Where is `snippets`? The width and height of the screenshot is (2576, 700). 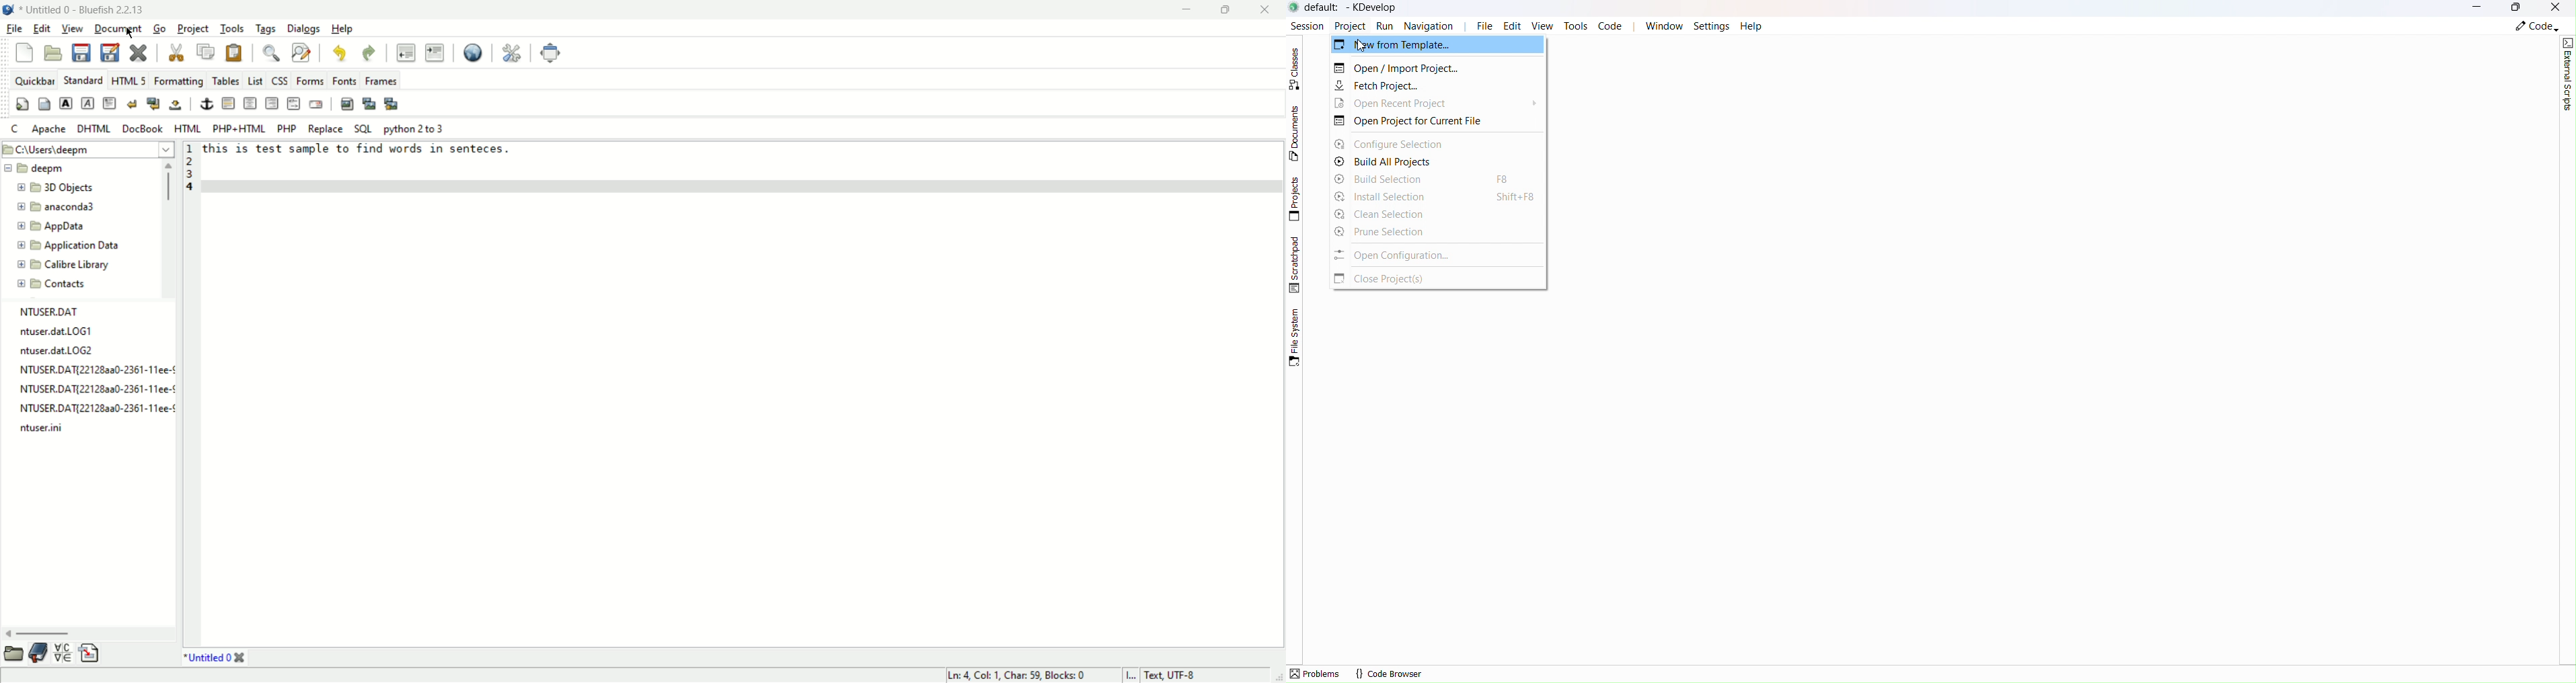
snippets is located at coordinates (90, 654).